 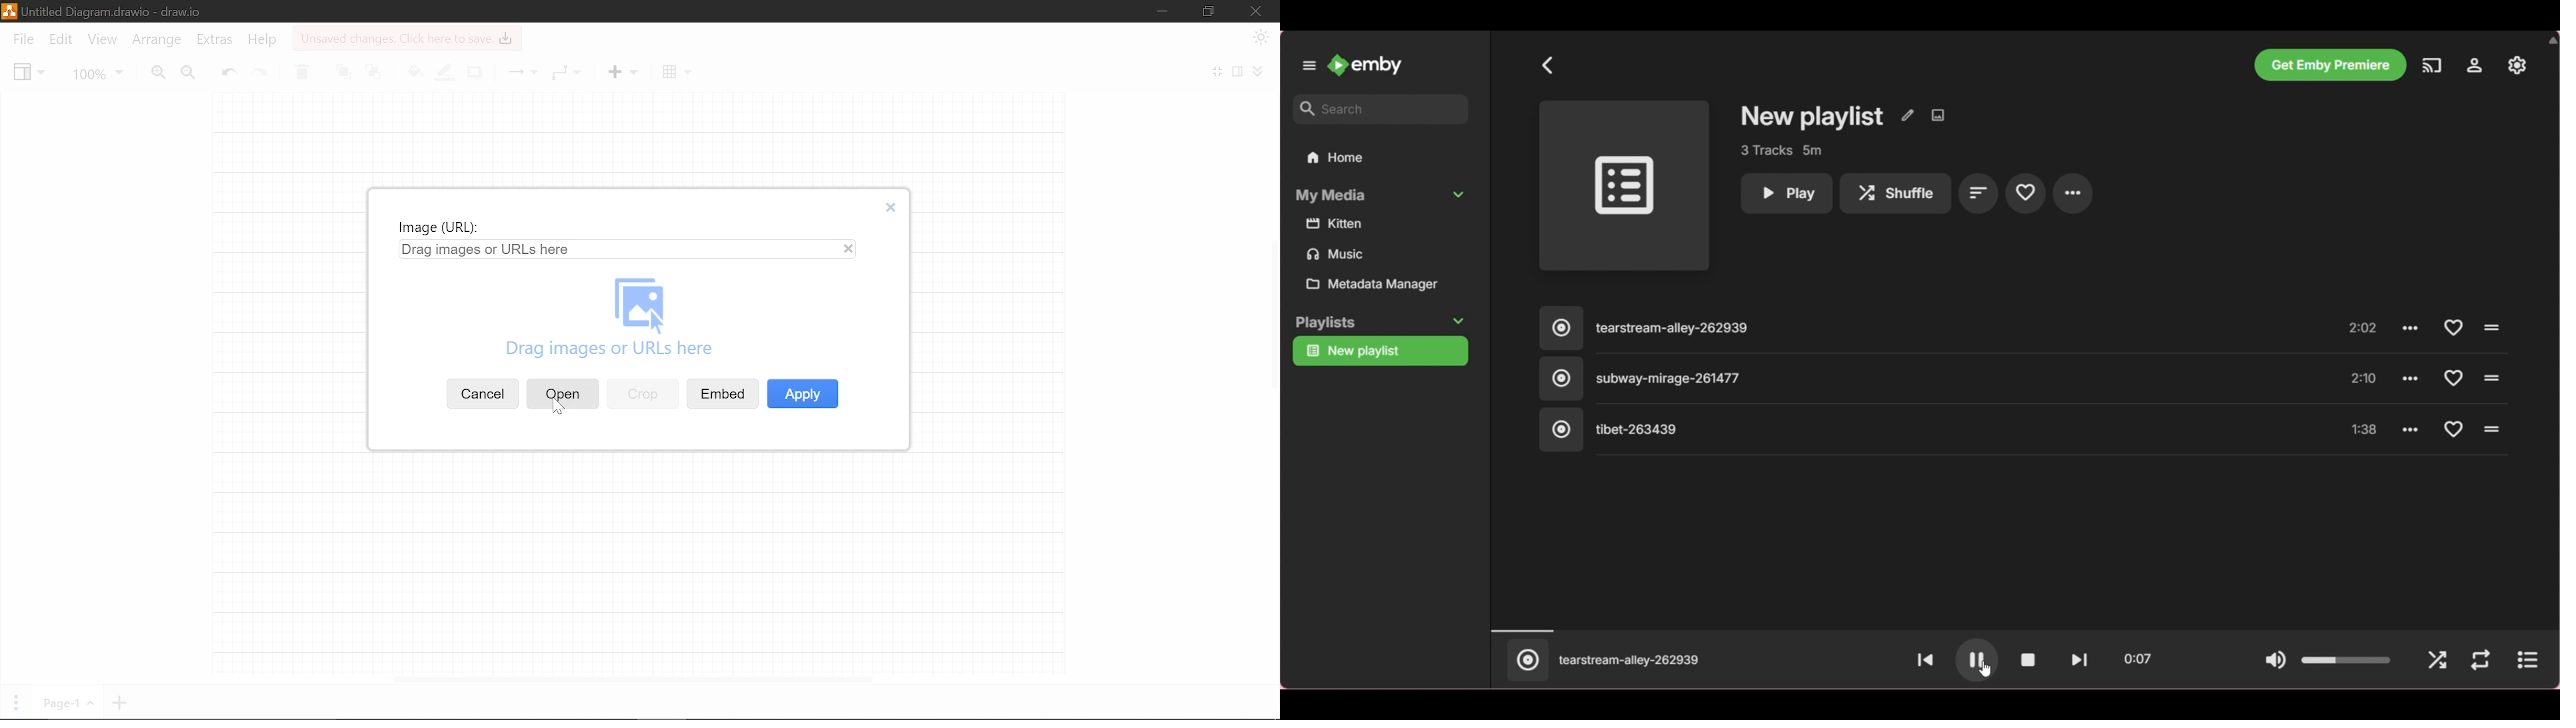 I want to click on Edit, so click(x=60, y=41).